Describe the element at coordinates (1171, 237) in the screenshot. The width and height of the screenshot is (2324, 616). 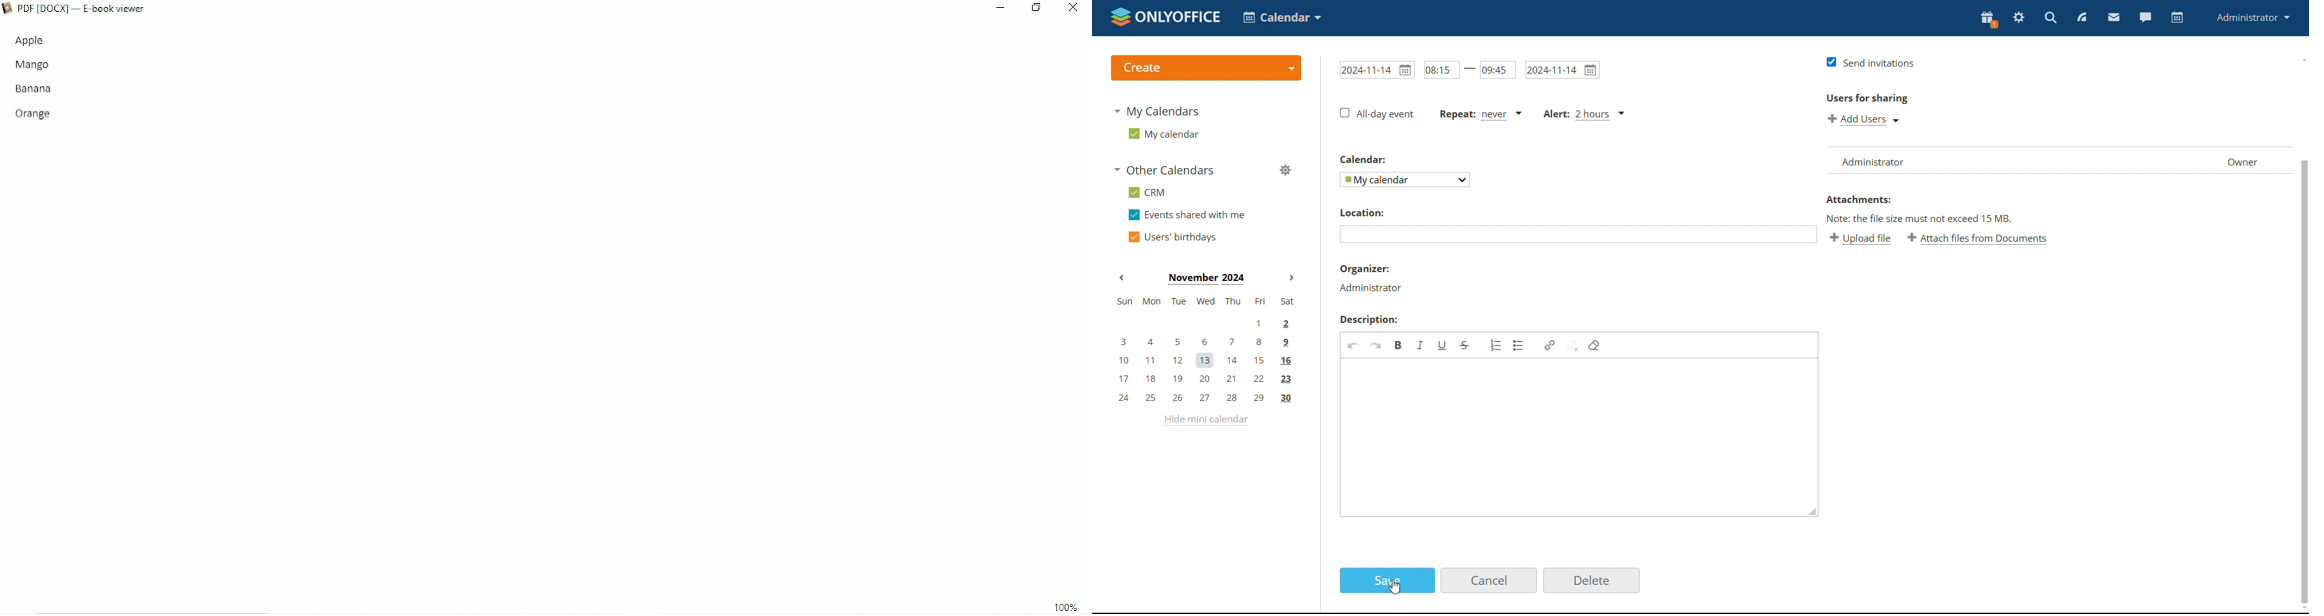
I see `users' birthdays` at that location.